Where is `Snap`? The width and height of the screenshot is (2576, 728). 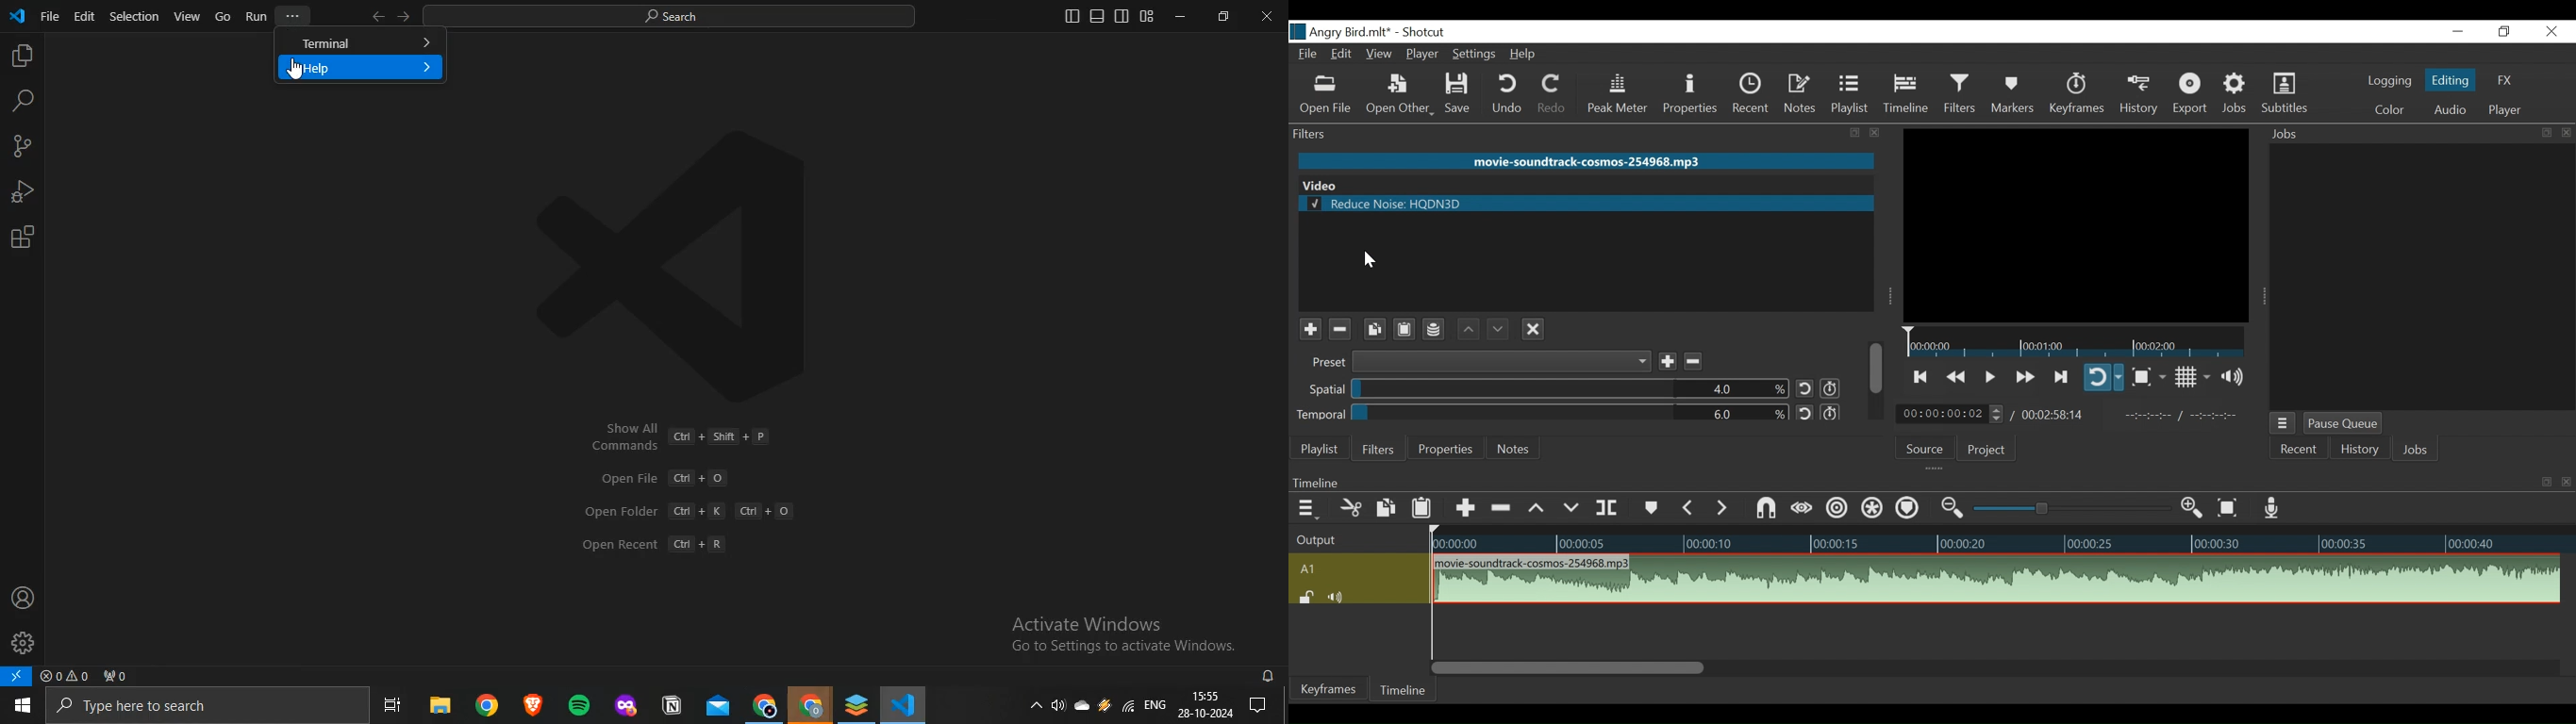
Snap is located at coordinates (1767, 508).